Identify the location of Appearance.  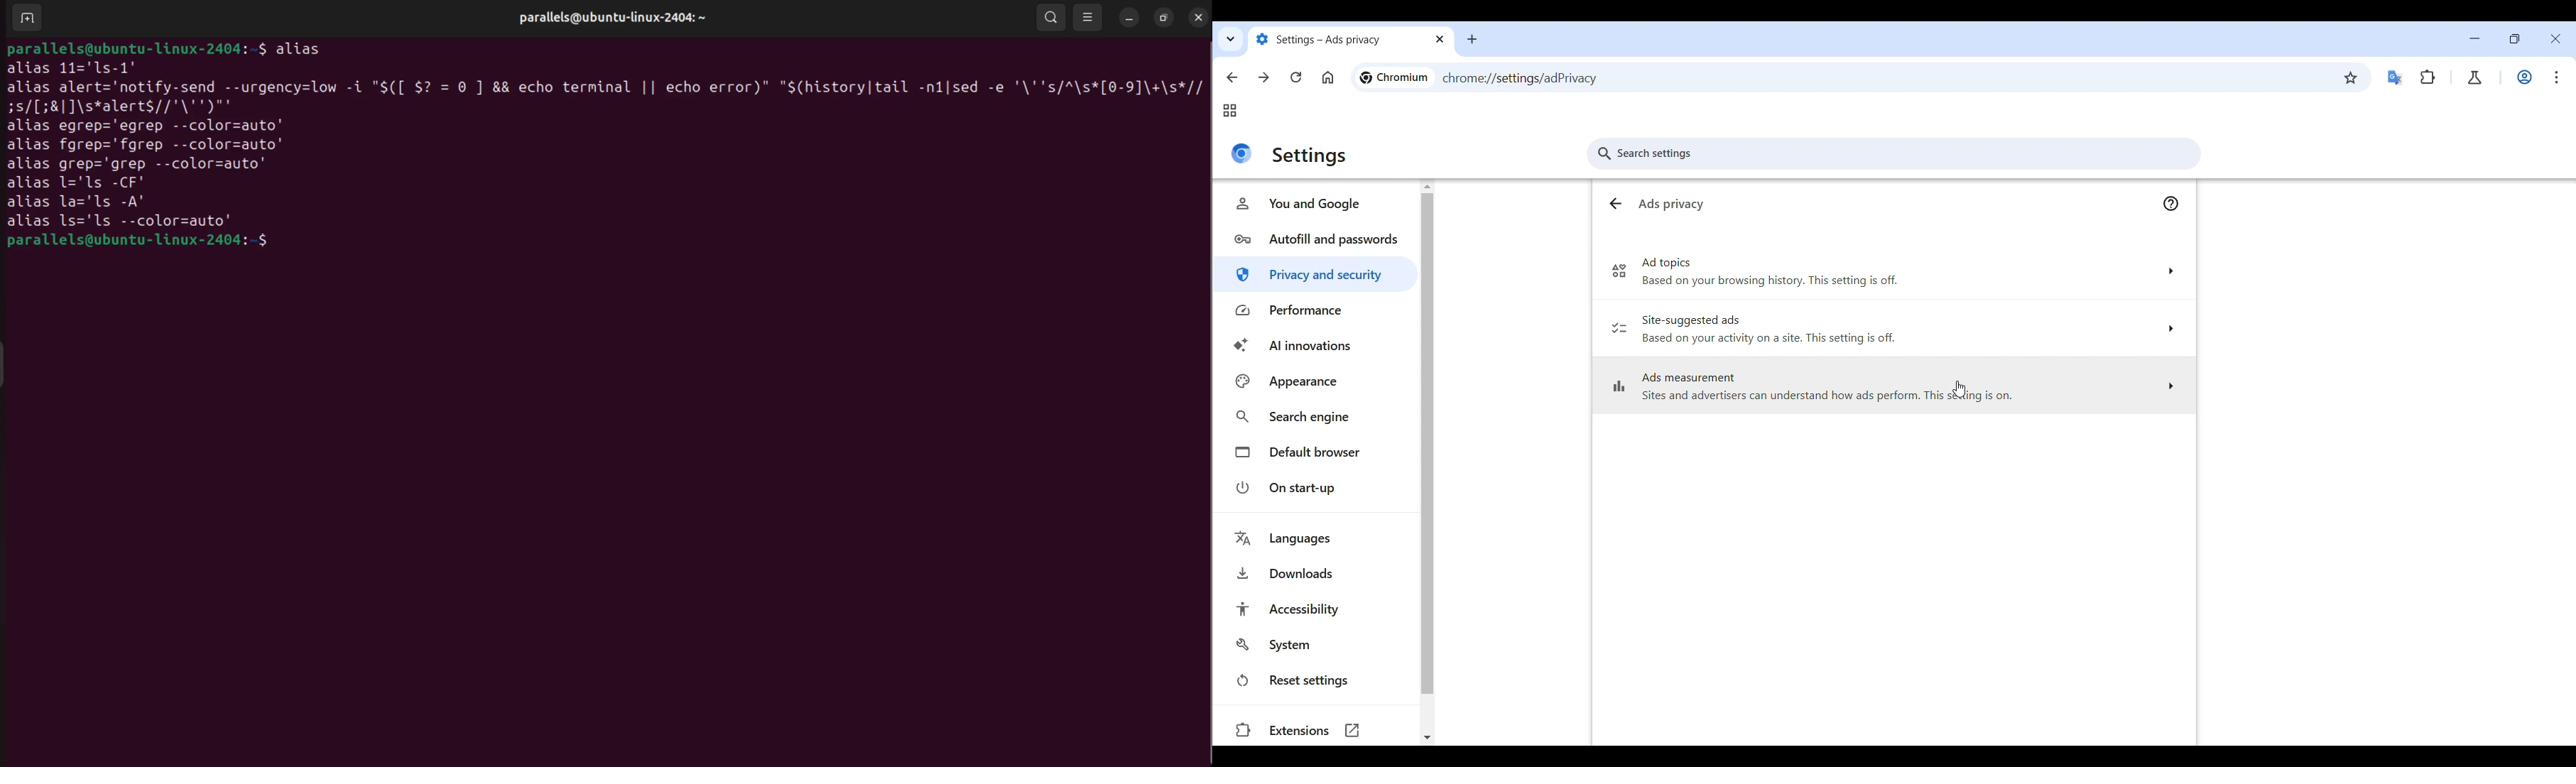
(1314, 381).